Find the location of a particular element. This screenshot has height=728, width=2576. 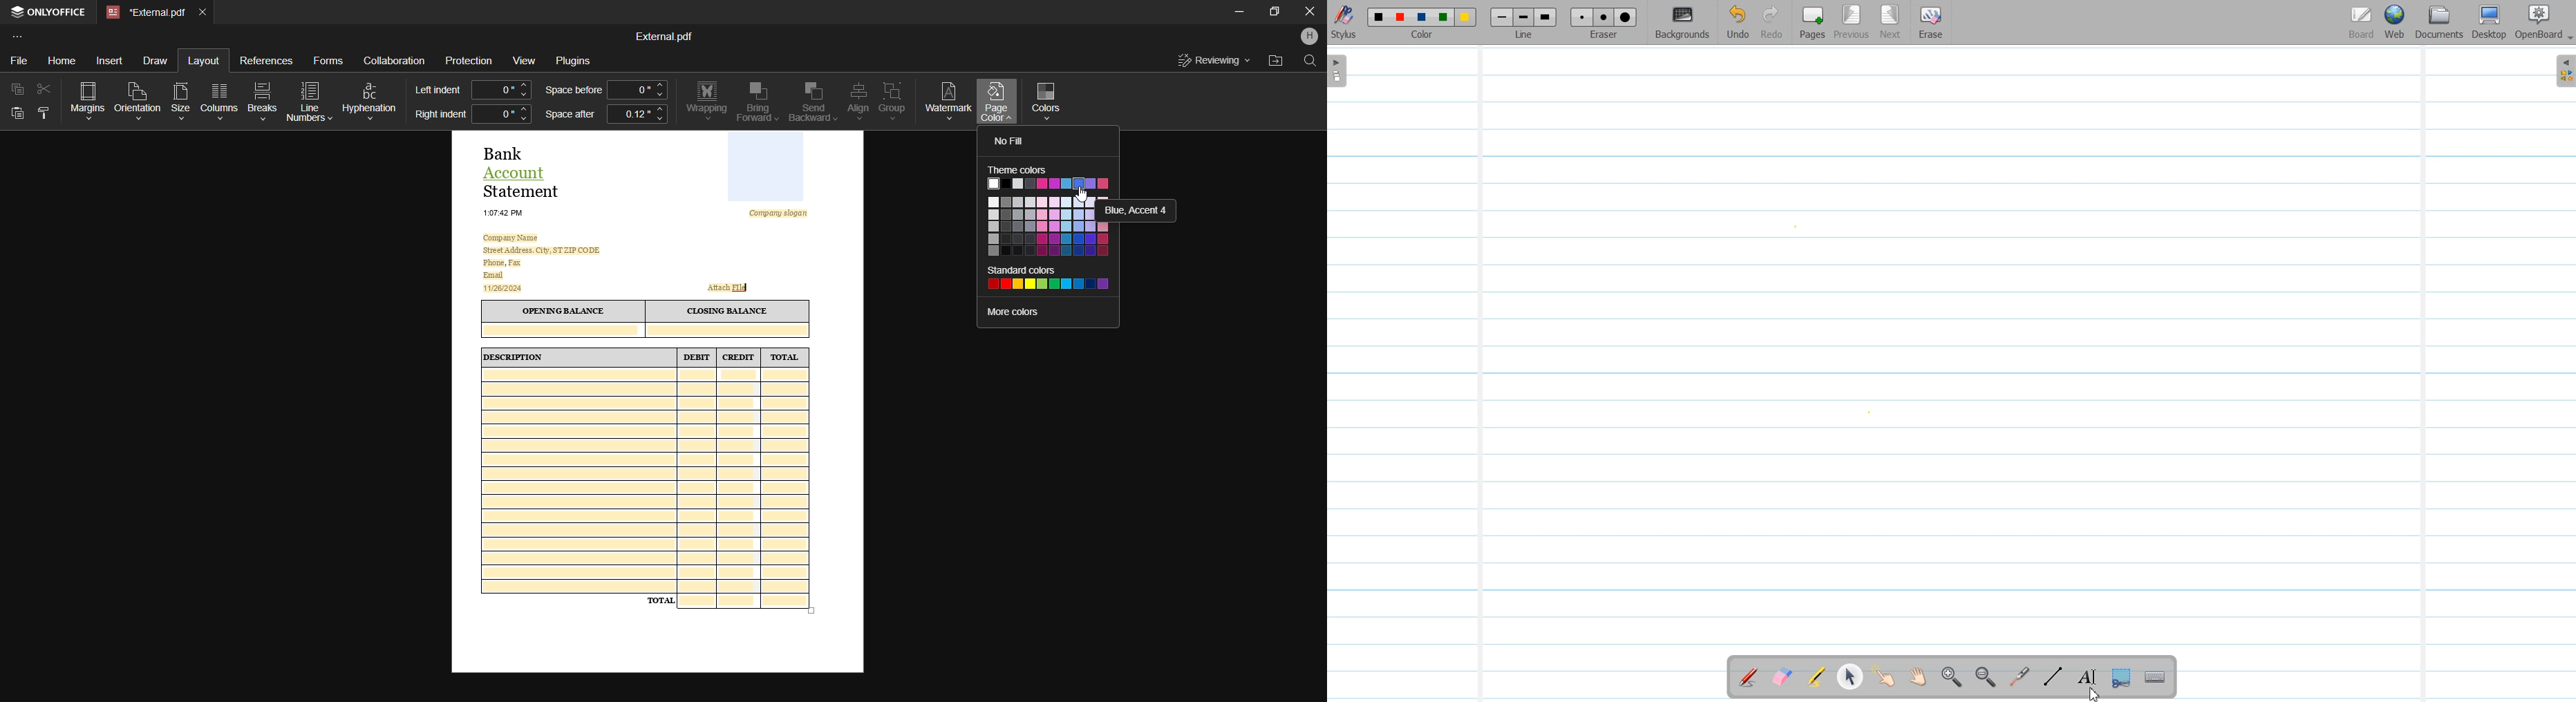

Reveiwing is located at coordinates (1214, 60).